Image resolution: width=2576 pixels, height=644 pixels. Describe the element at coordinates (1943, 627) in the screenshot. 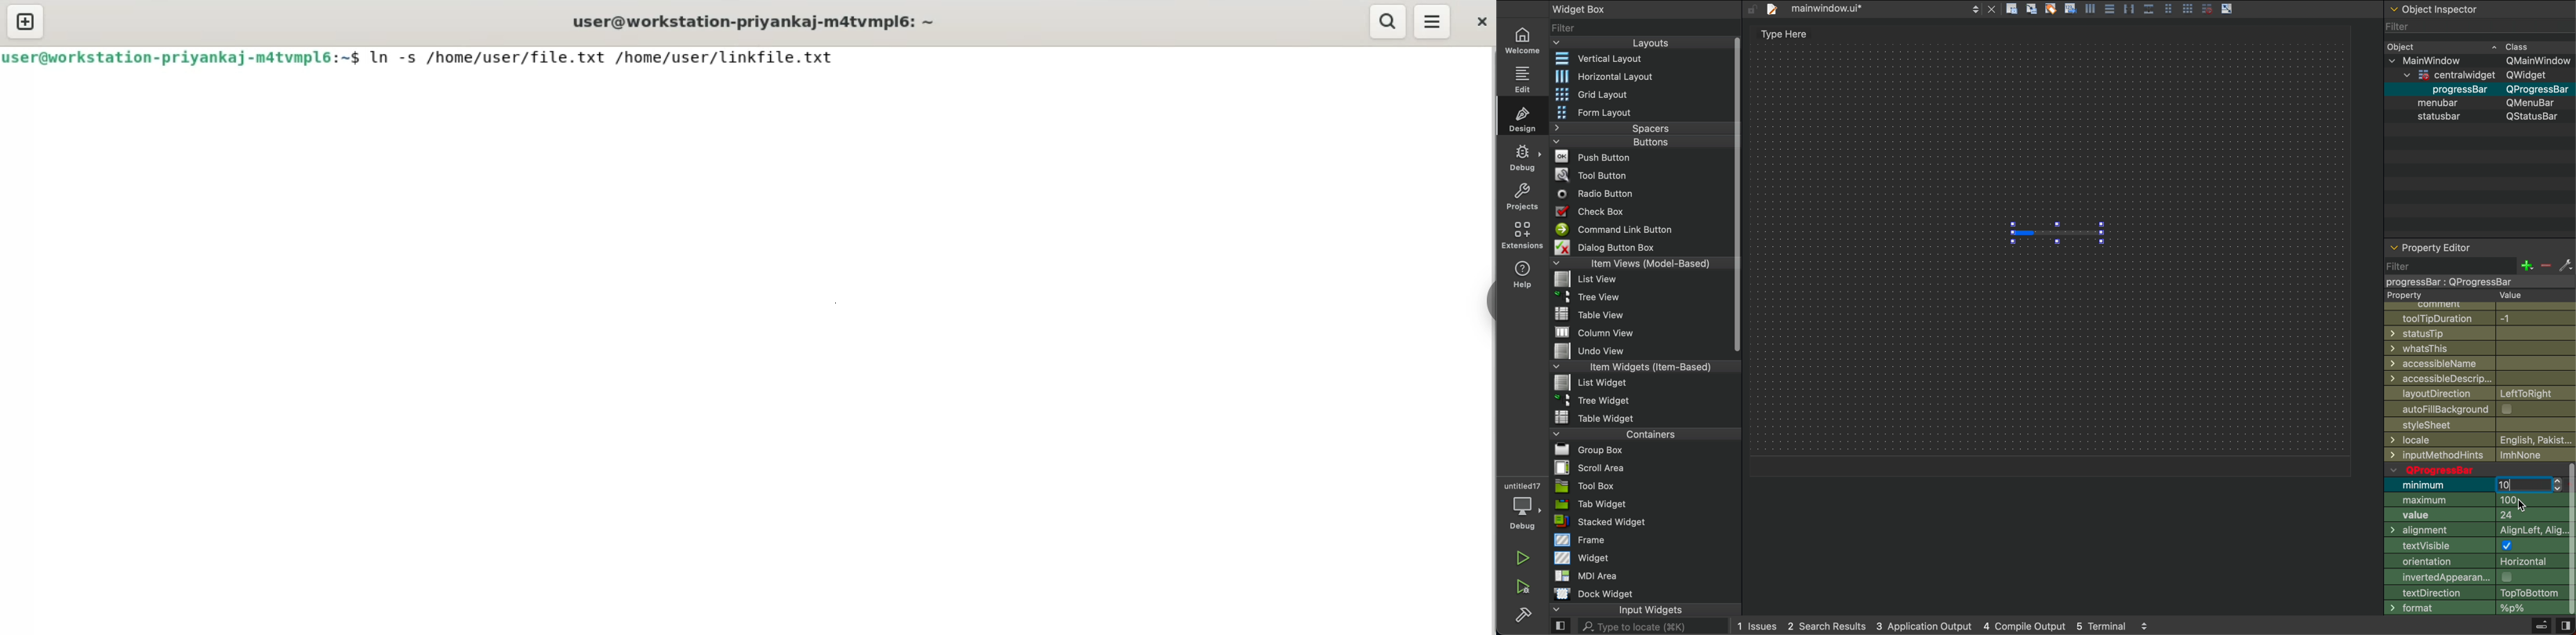

I see `logs` at that location.